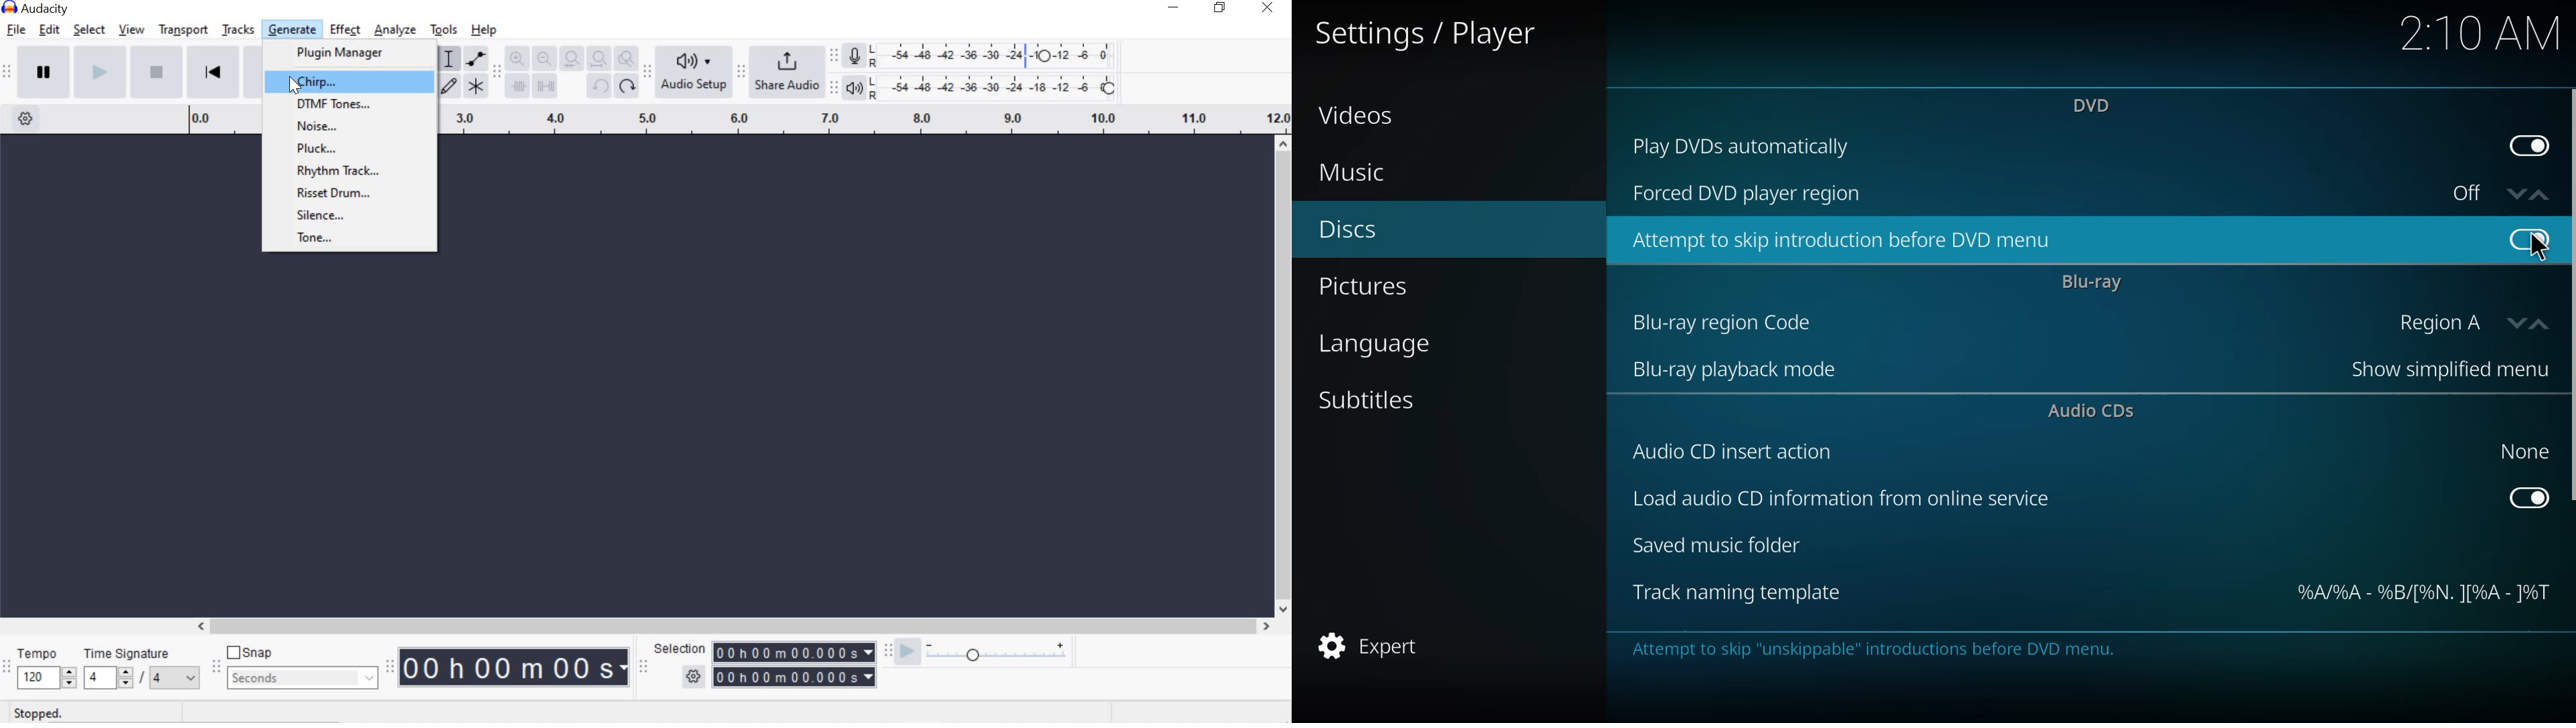 The width and height of the screenshot is (2576, 728). I want to click on Time Toolbar, so click(391, 666).